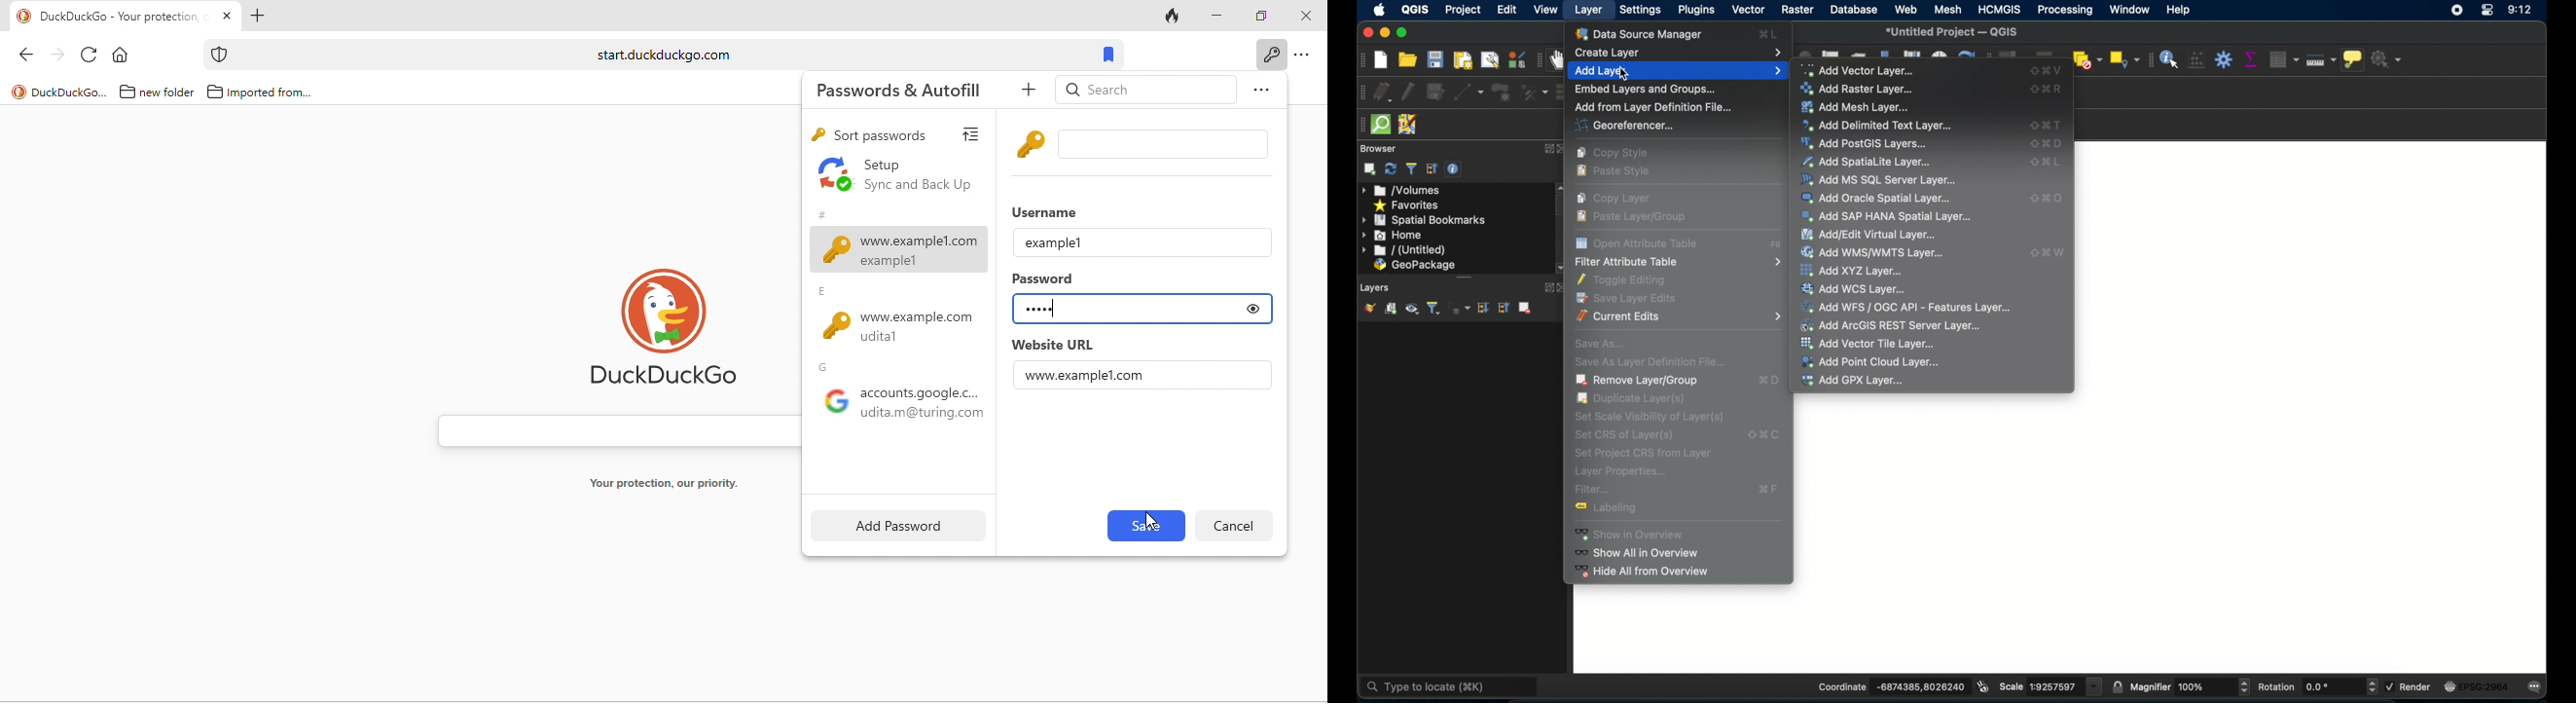  I want to click on Save Layer Edits, so click(1631, 299).